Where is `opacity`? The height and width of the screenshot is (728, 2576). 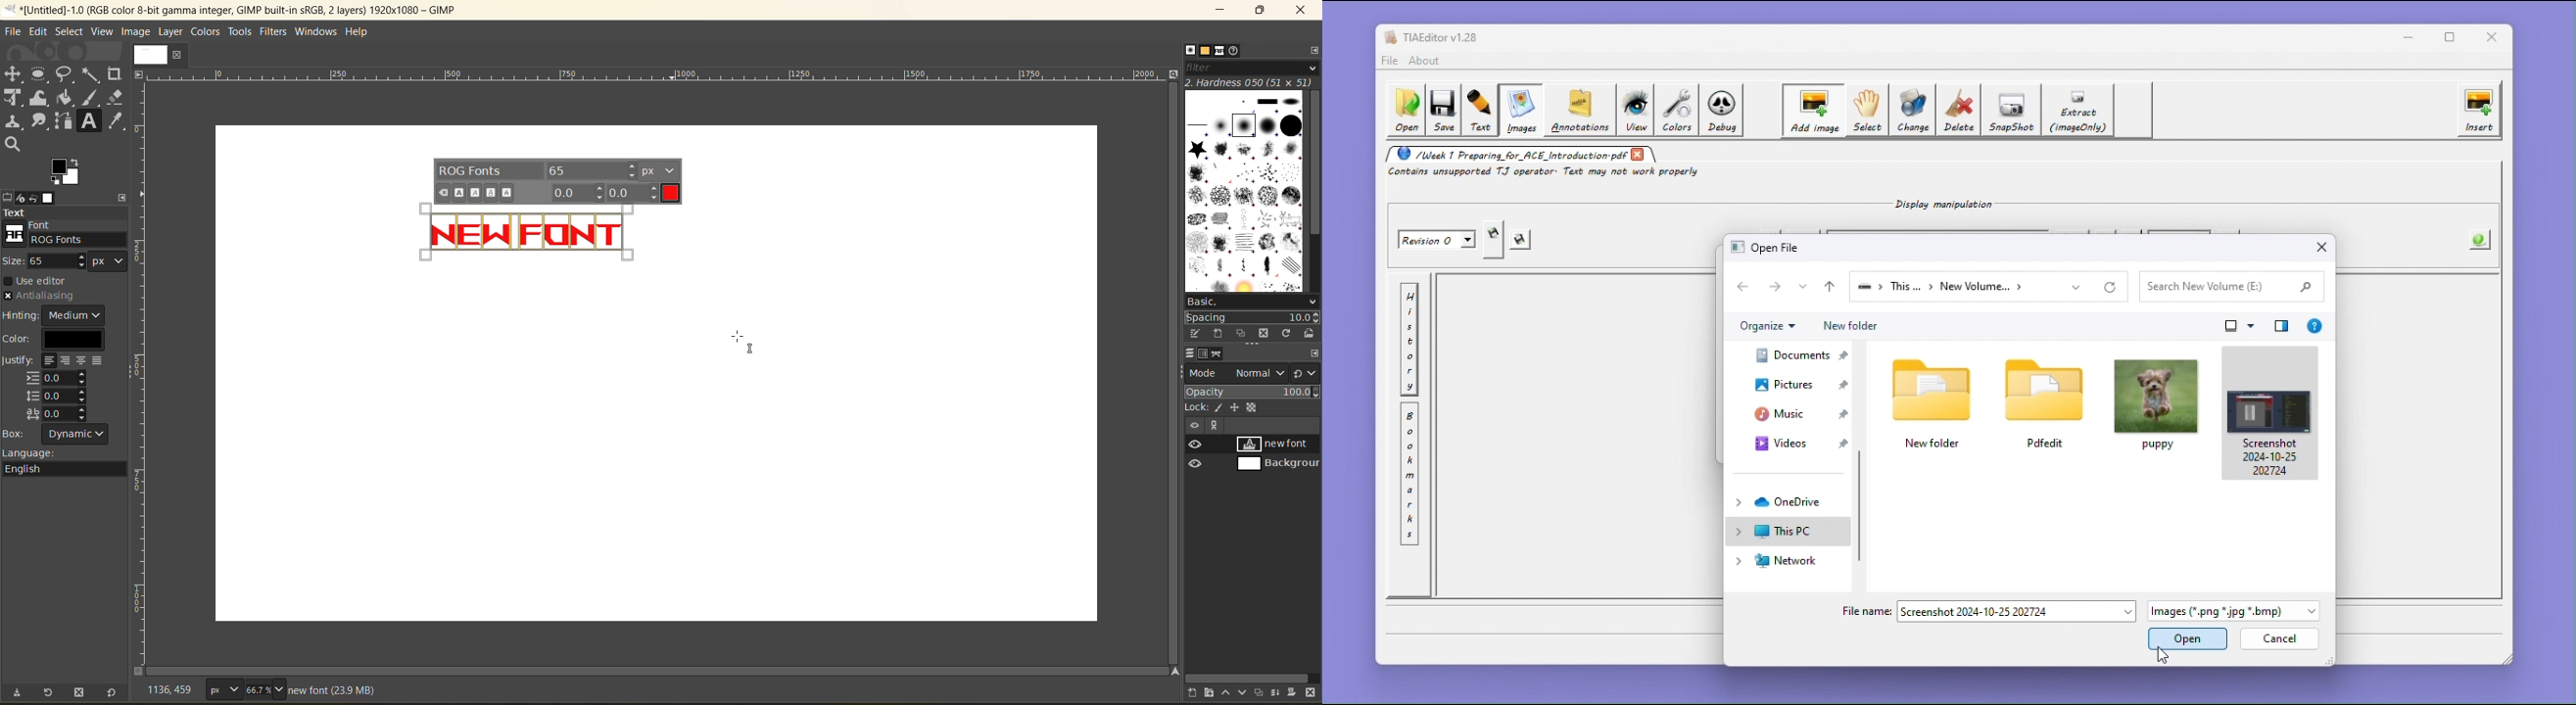
opacity is located at coordinates (1253, 394).